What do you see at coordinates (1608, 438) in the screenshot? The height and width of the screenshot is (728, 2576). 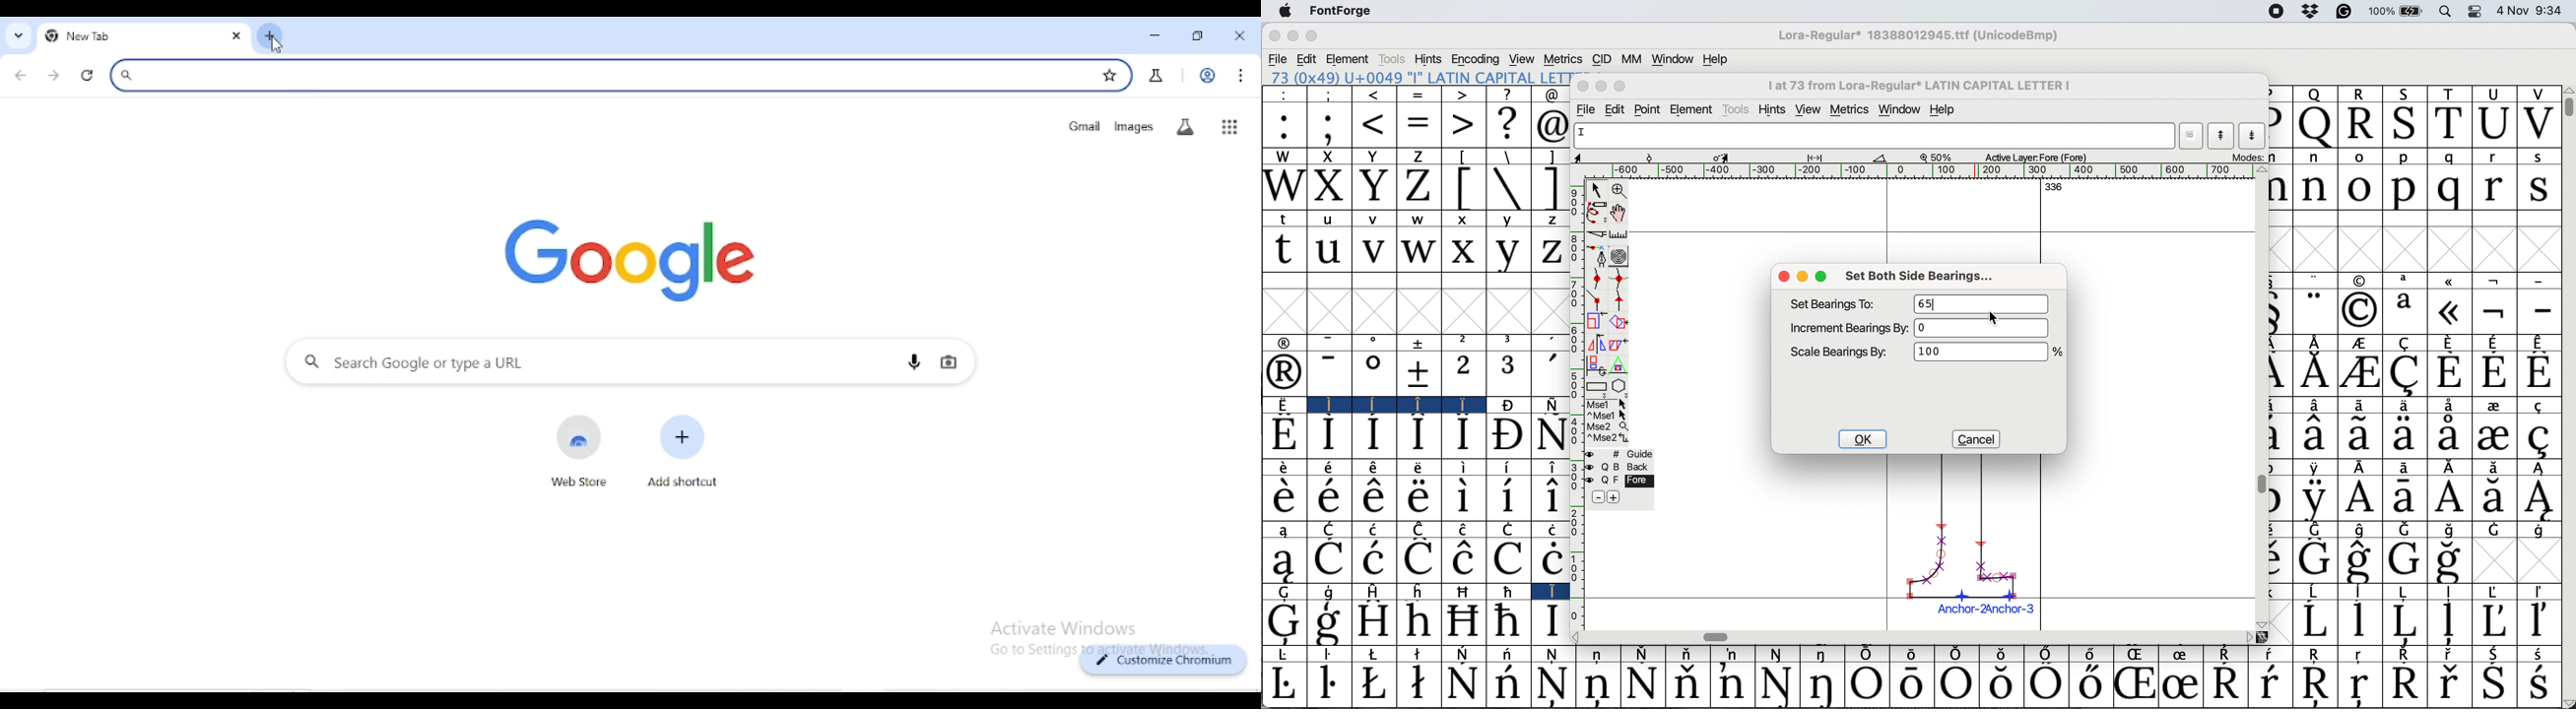 I see `Mse 2^` at bounding box center [1608, 438].